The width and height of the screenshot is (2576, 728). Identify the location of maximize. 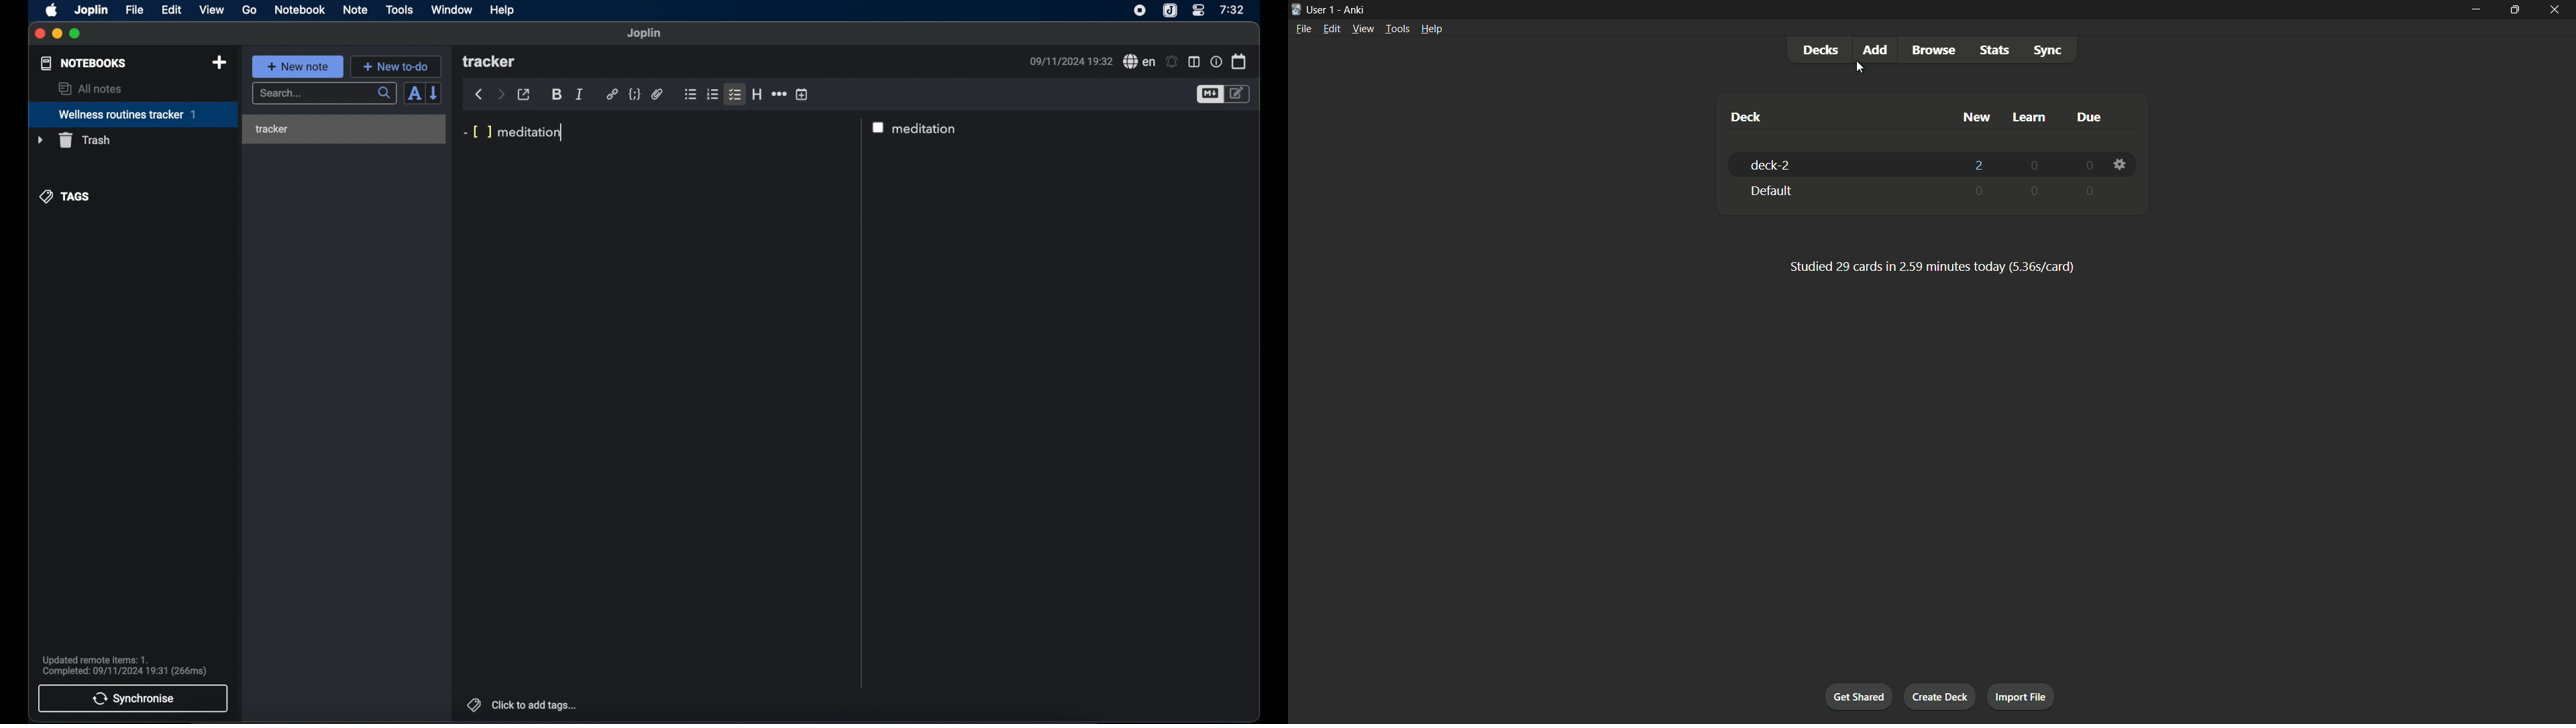
(2514, 10).